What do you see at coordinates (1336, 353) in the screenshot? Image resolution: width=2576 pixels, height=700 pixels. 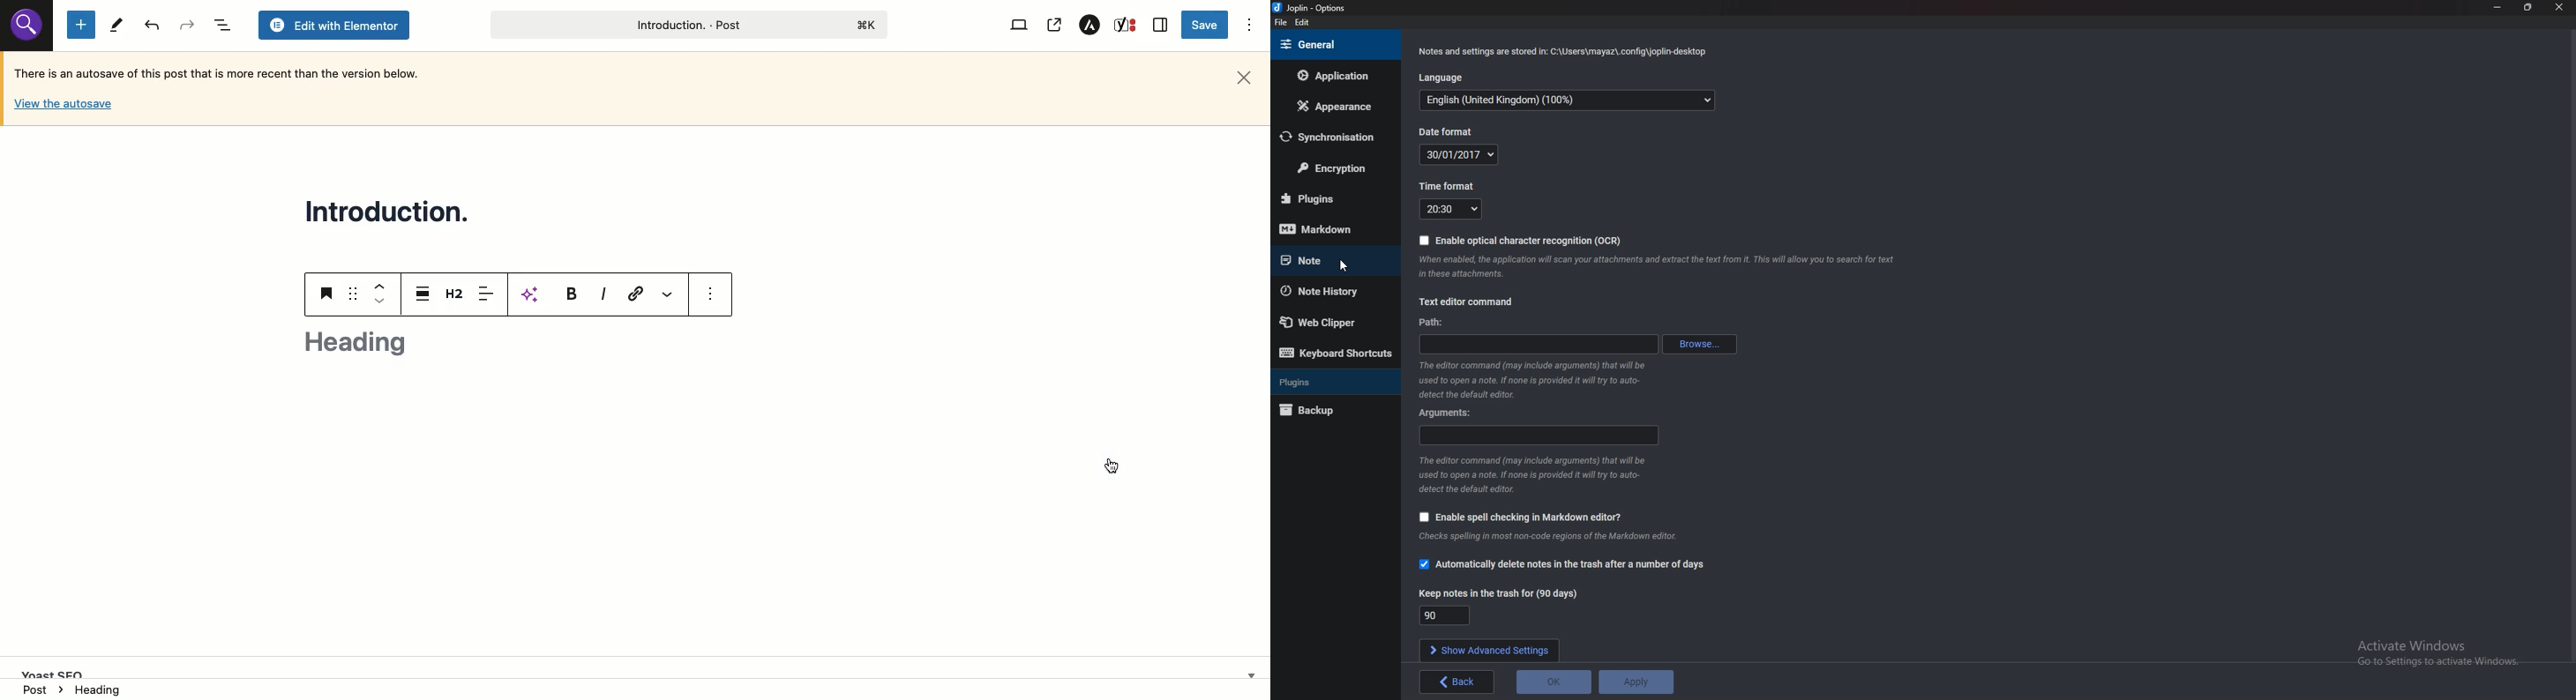 I see `Keyboard shortcuts` at bounding box center [1336, 353].